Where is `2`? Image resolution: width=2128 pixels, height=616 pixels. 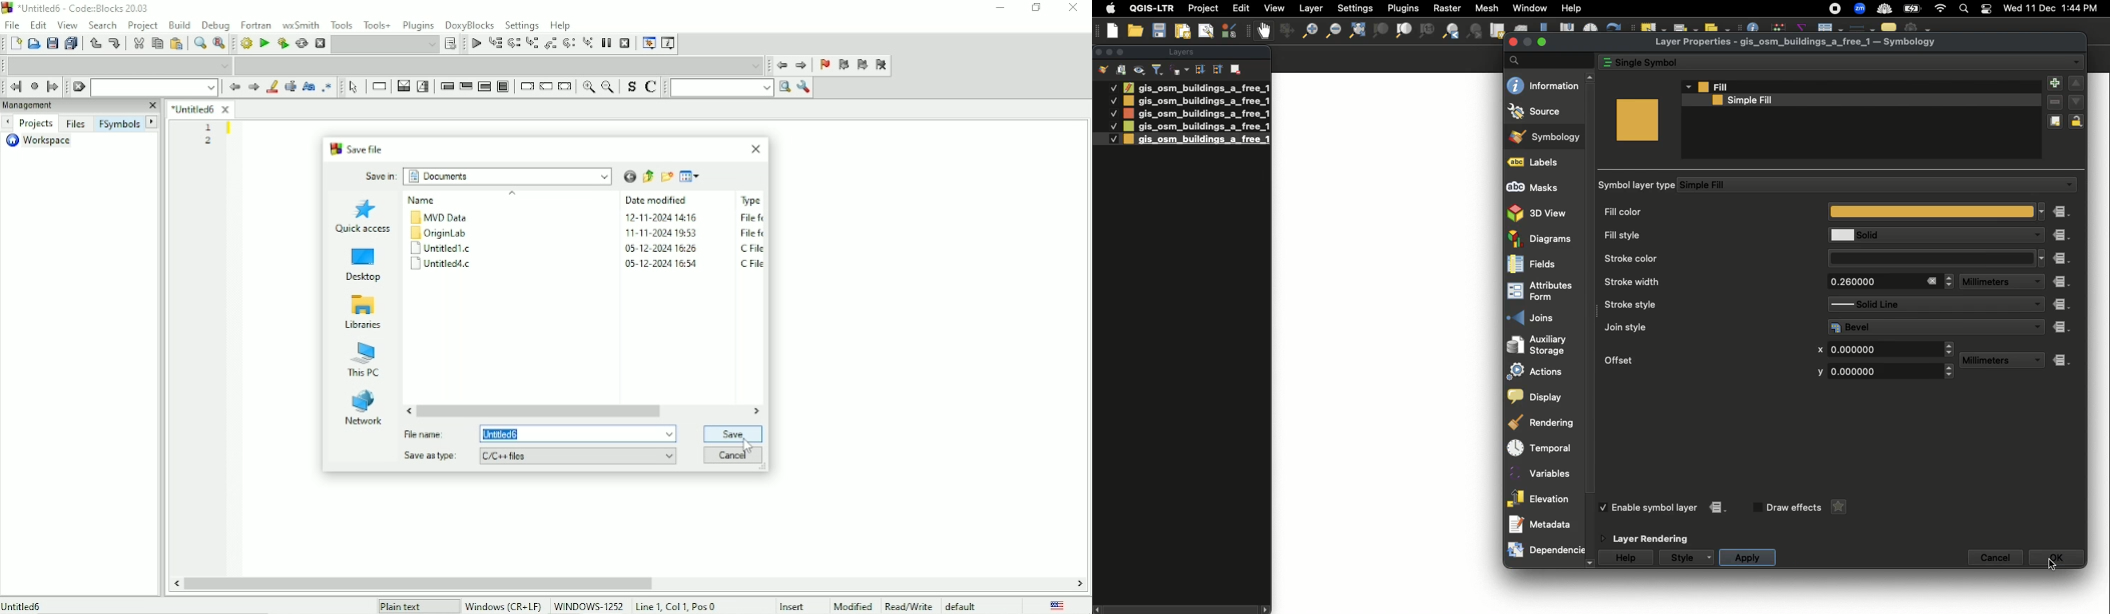
2 is located at coordinates (208, 141).